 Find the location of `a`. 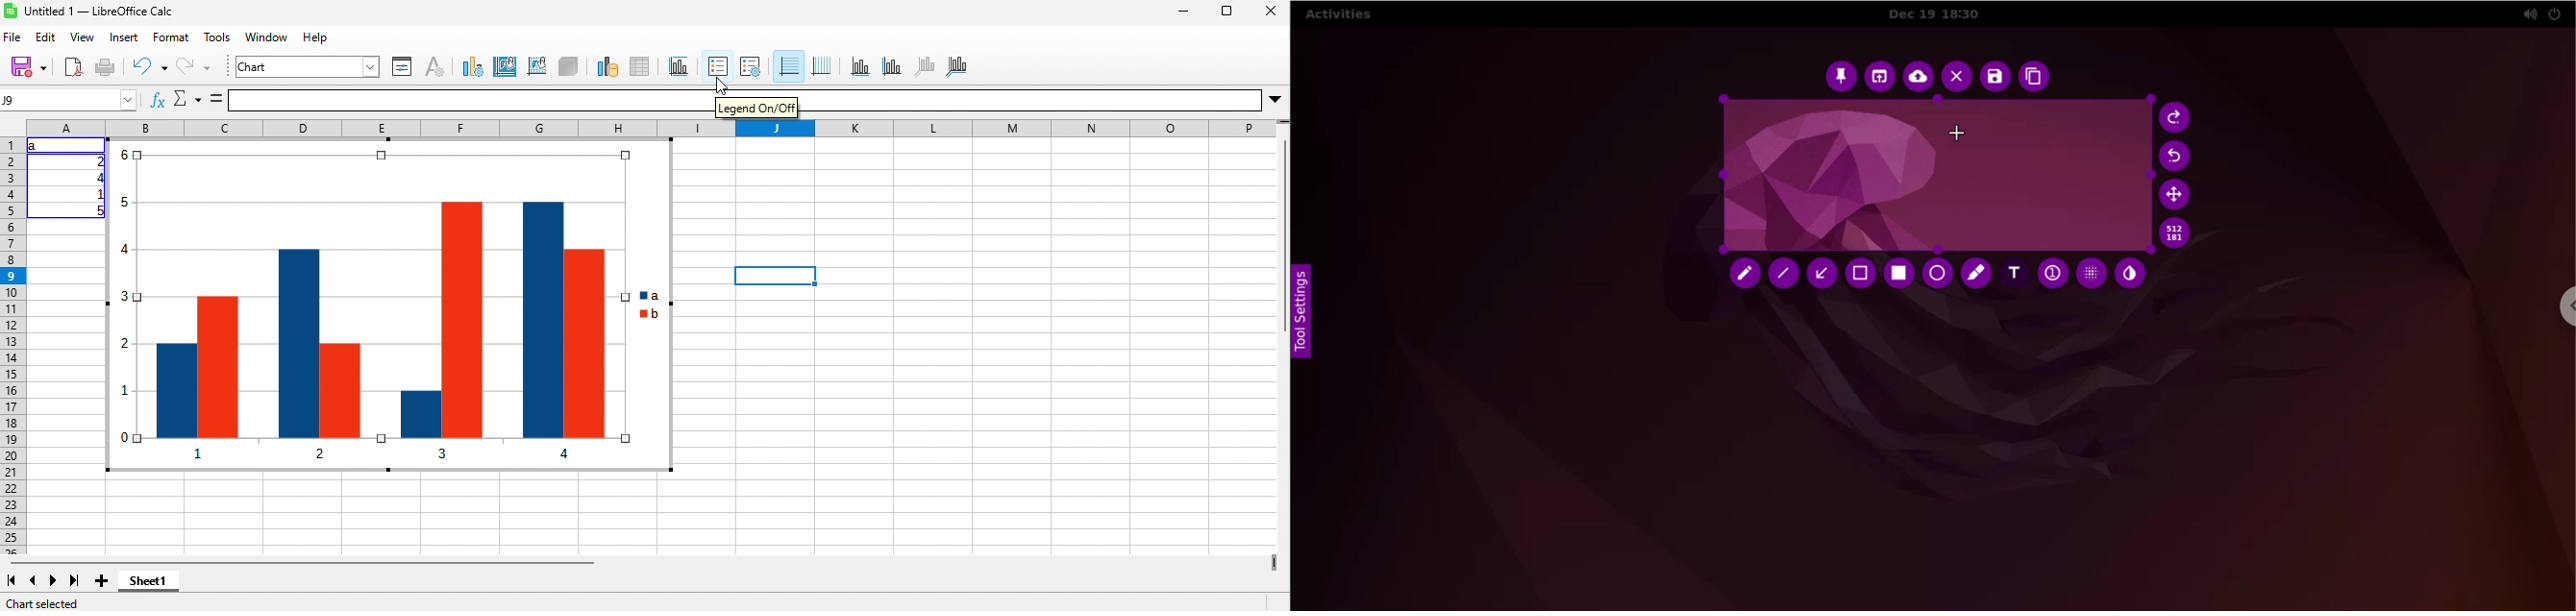

a is located at coordinates (35, 145).